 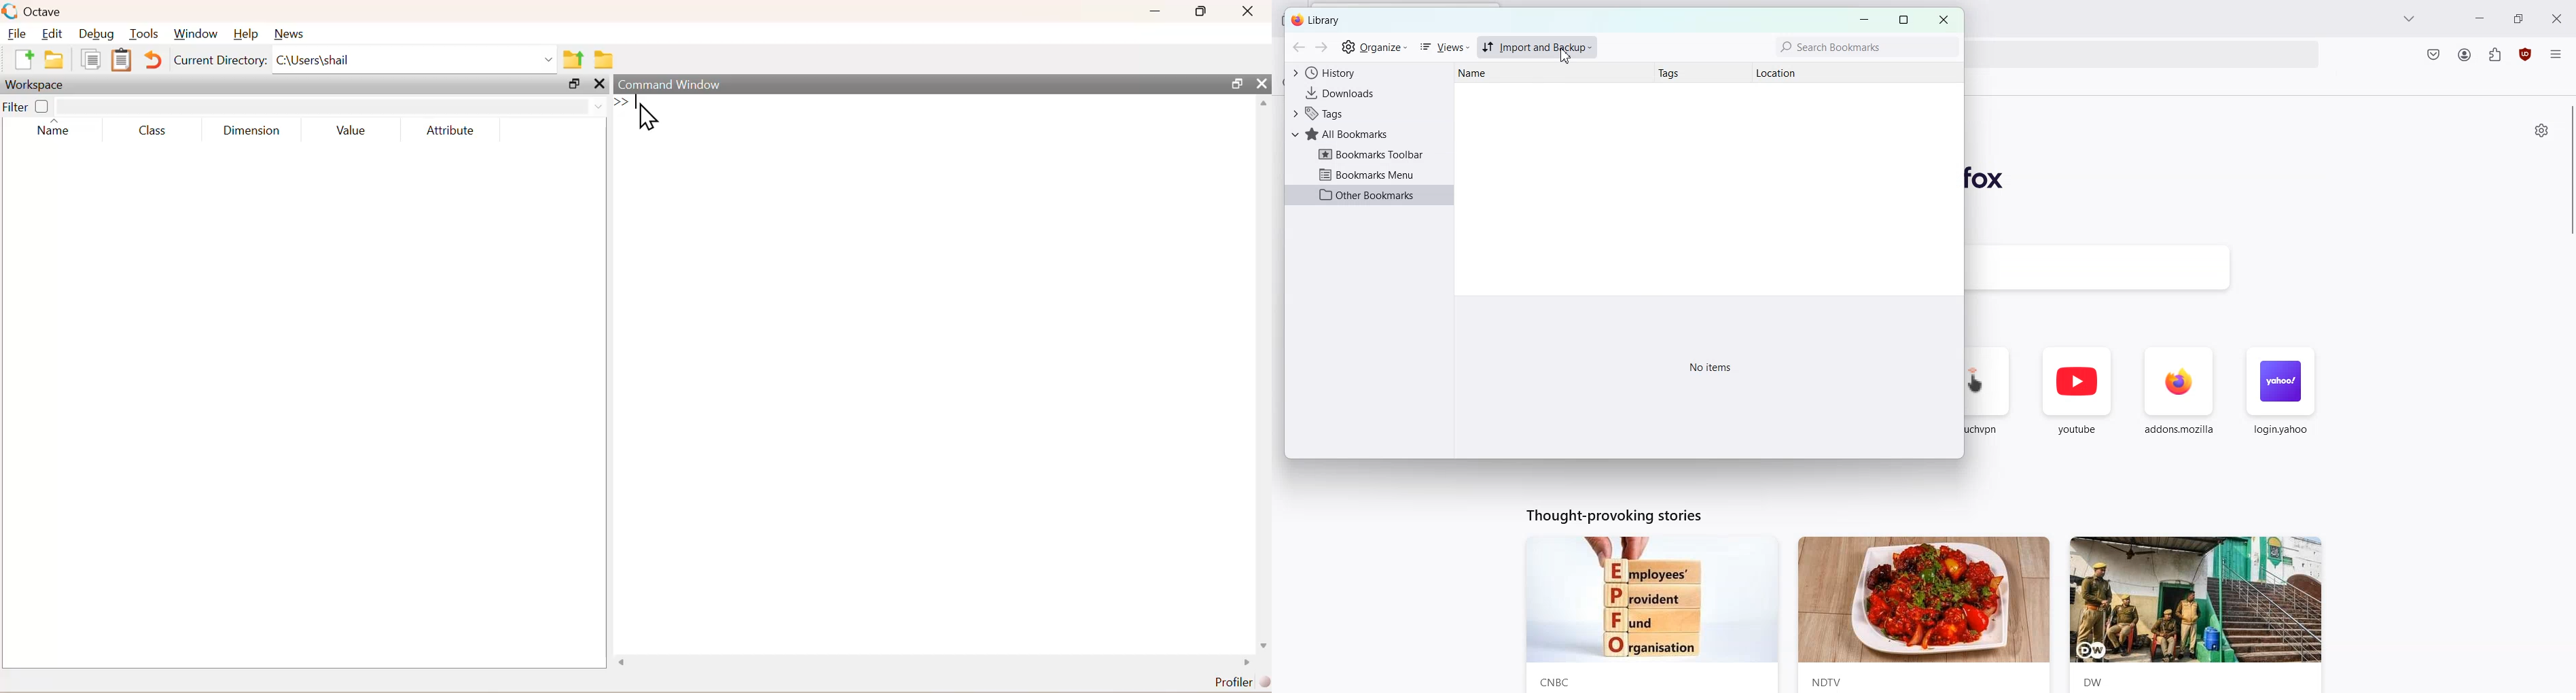 What do you see at coordinates (620, 661) in the screenshot?
I see `Left` at bounding box center [620, 661].